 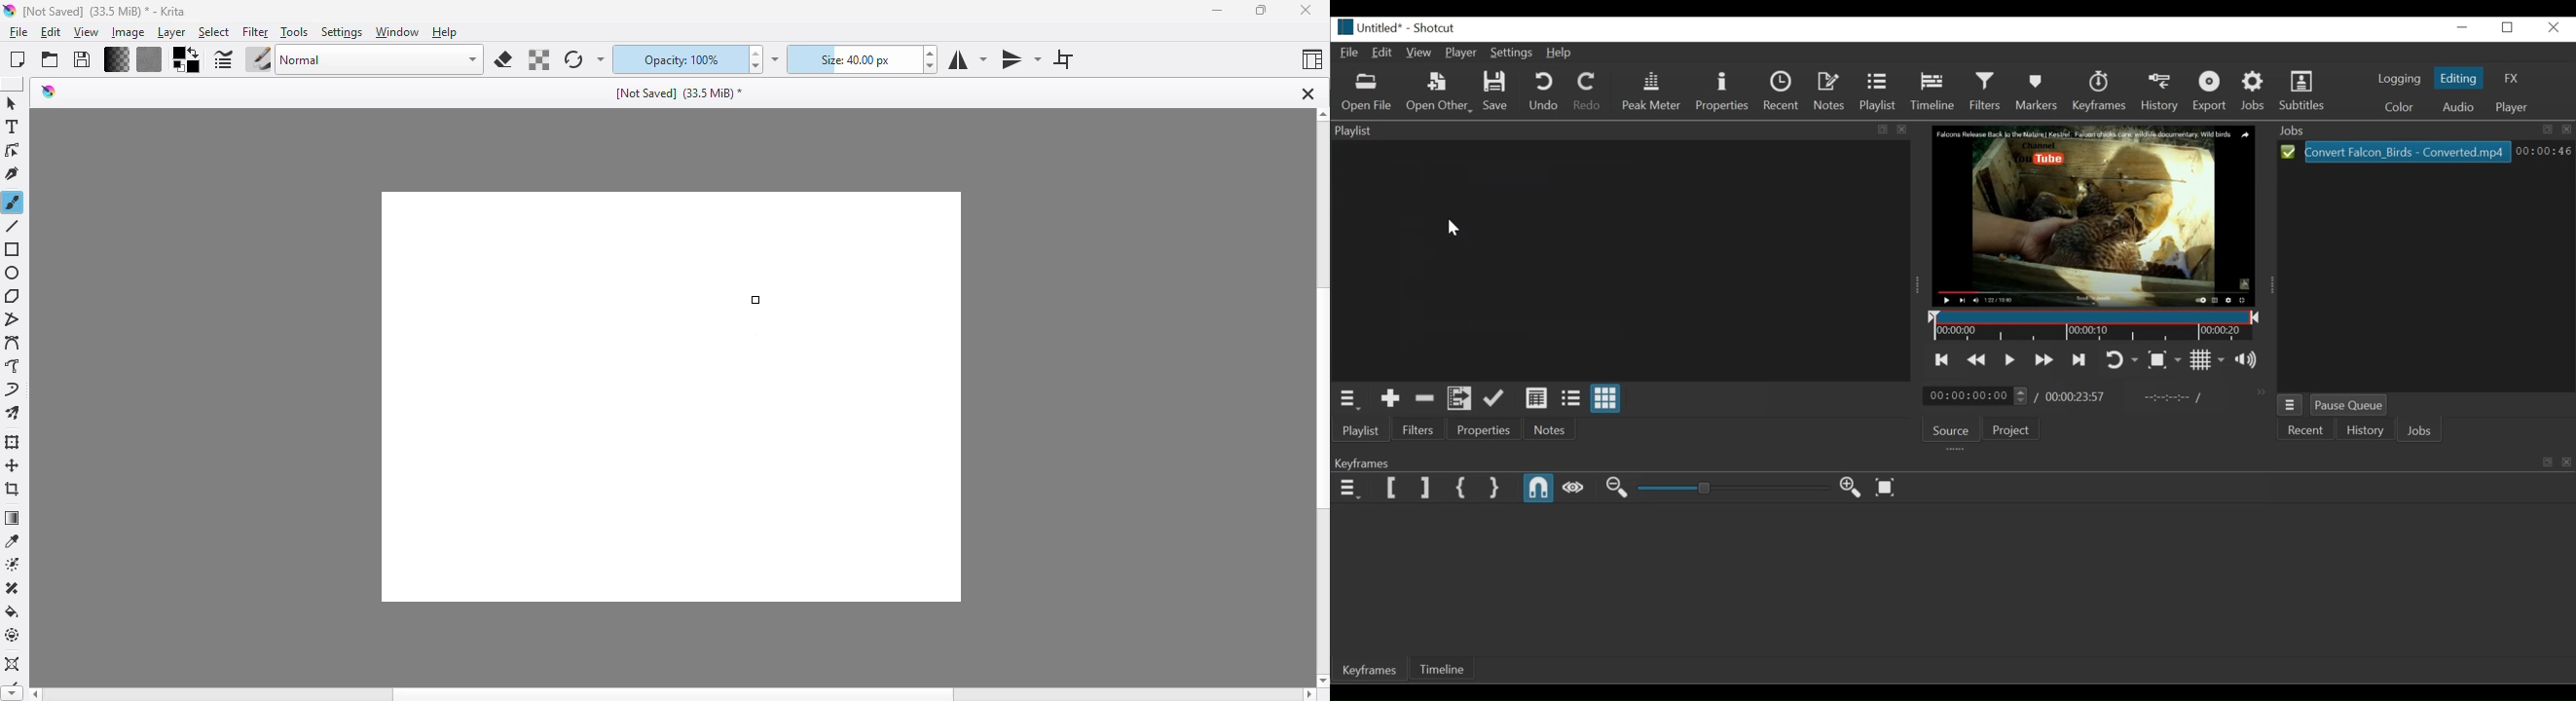 I want to click on Open Other, so click(x=1438, y=93).